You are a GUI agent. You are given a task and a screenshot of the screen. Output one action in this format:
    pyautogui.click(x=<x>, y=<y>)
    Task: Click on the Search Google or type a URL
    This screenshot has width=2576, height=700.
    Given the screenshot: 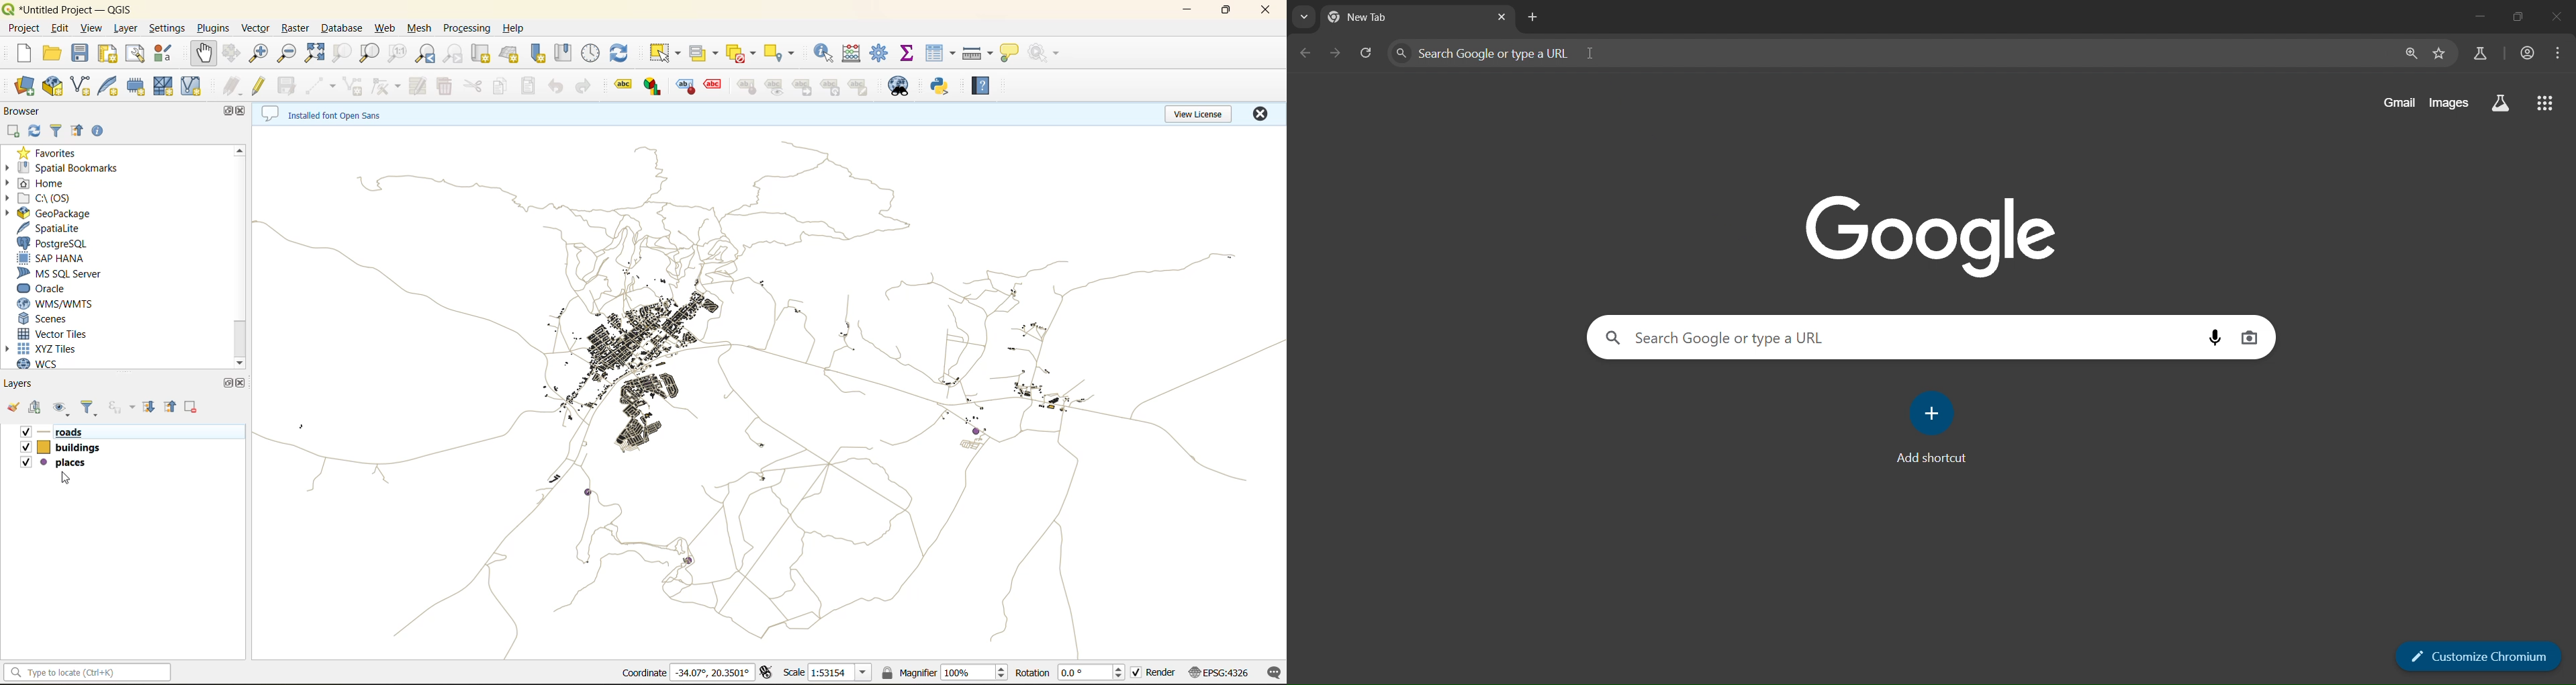 What is the action you would take?
    pyautogui.click(x=1866, y=53)
    